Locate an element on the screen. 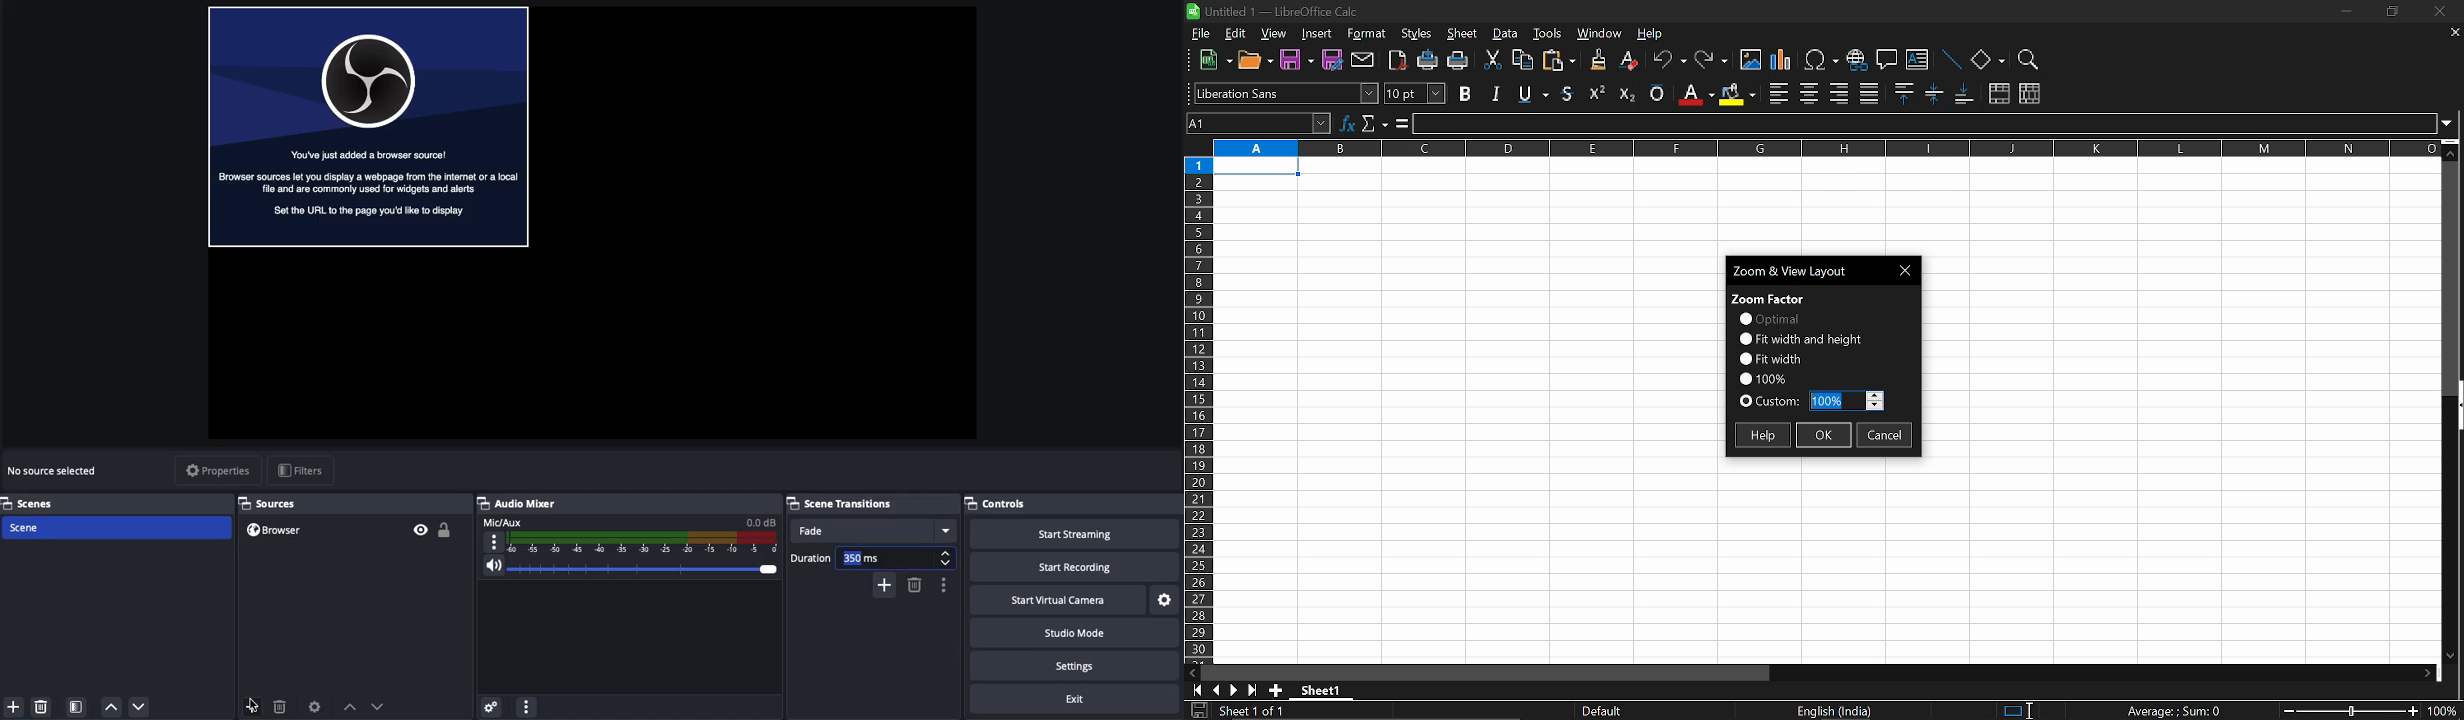 The width and height of the screenshot is (2464, 728). Start recording is located at coordinates (1073, 567).